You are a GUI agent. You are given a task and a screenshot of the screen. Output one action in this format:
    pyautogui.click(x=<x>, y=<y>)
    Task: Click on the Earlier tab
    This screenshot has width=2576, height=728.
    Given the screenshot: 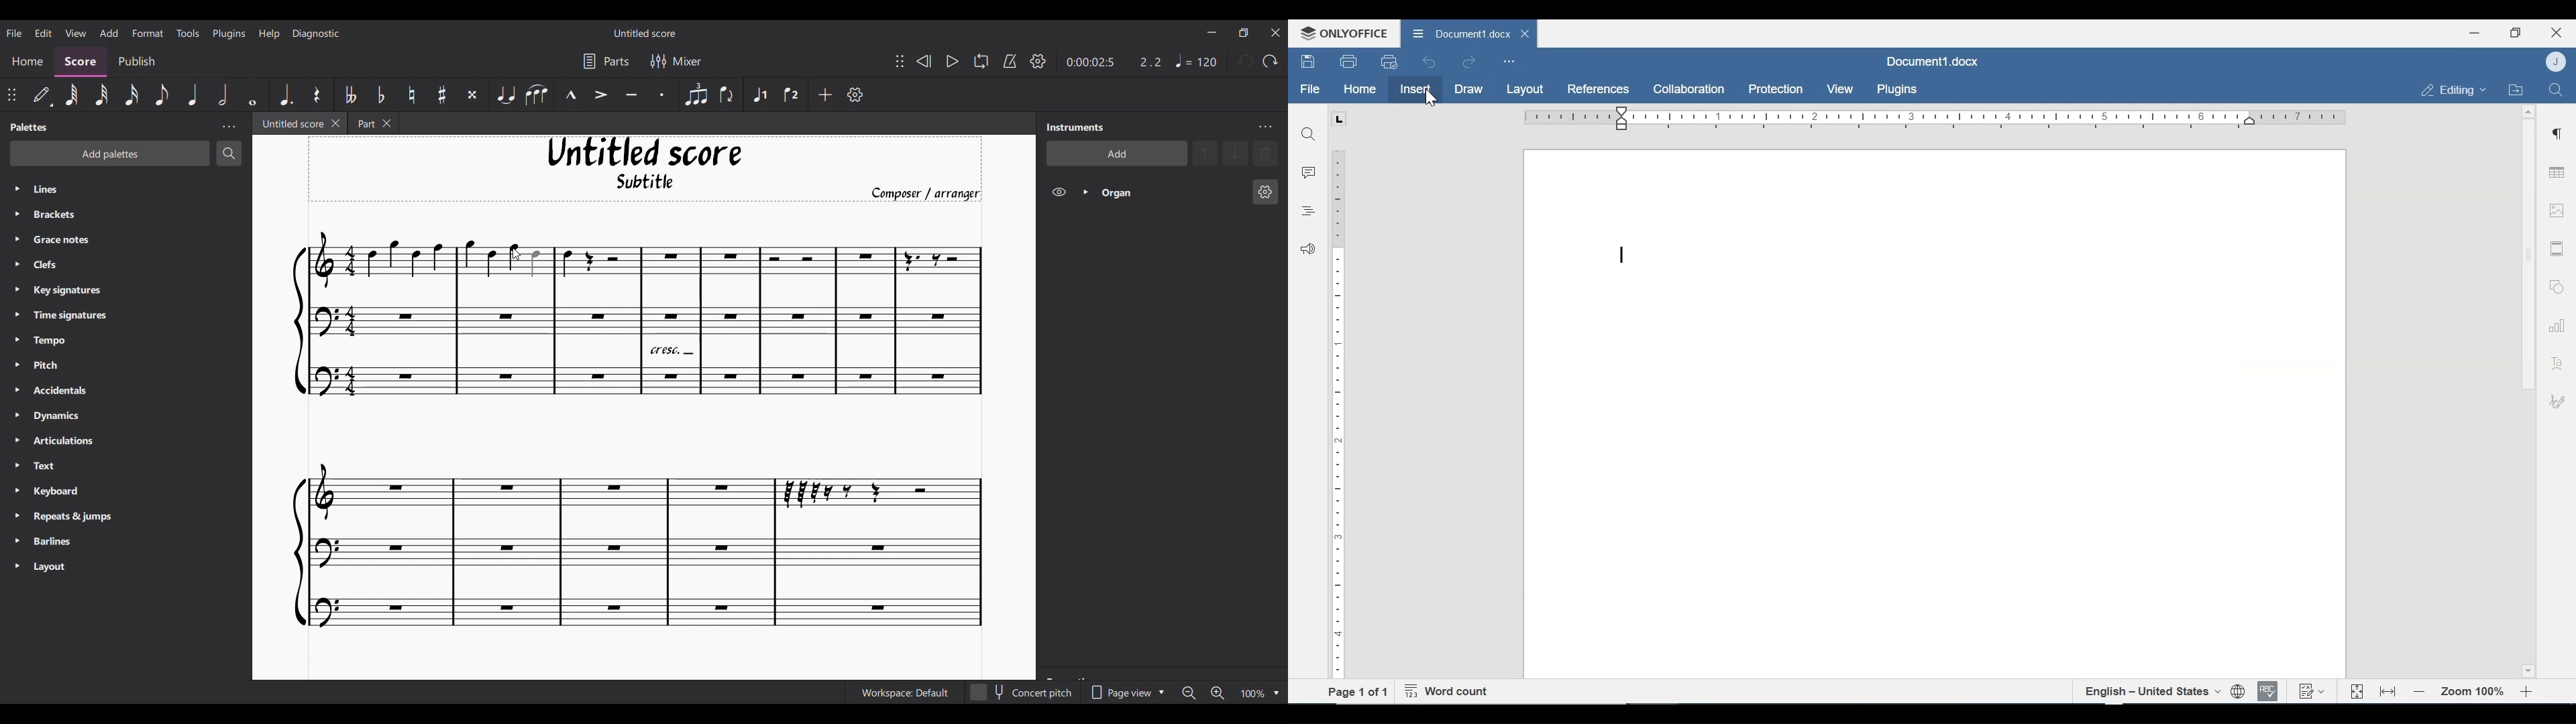 What is the action you would take?
    pyautogui.click(x=372, y=123)
    